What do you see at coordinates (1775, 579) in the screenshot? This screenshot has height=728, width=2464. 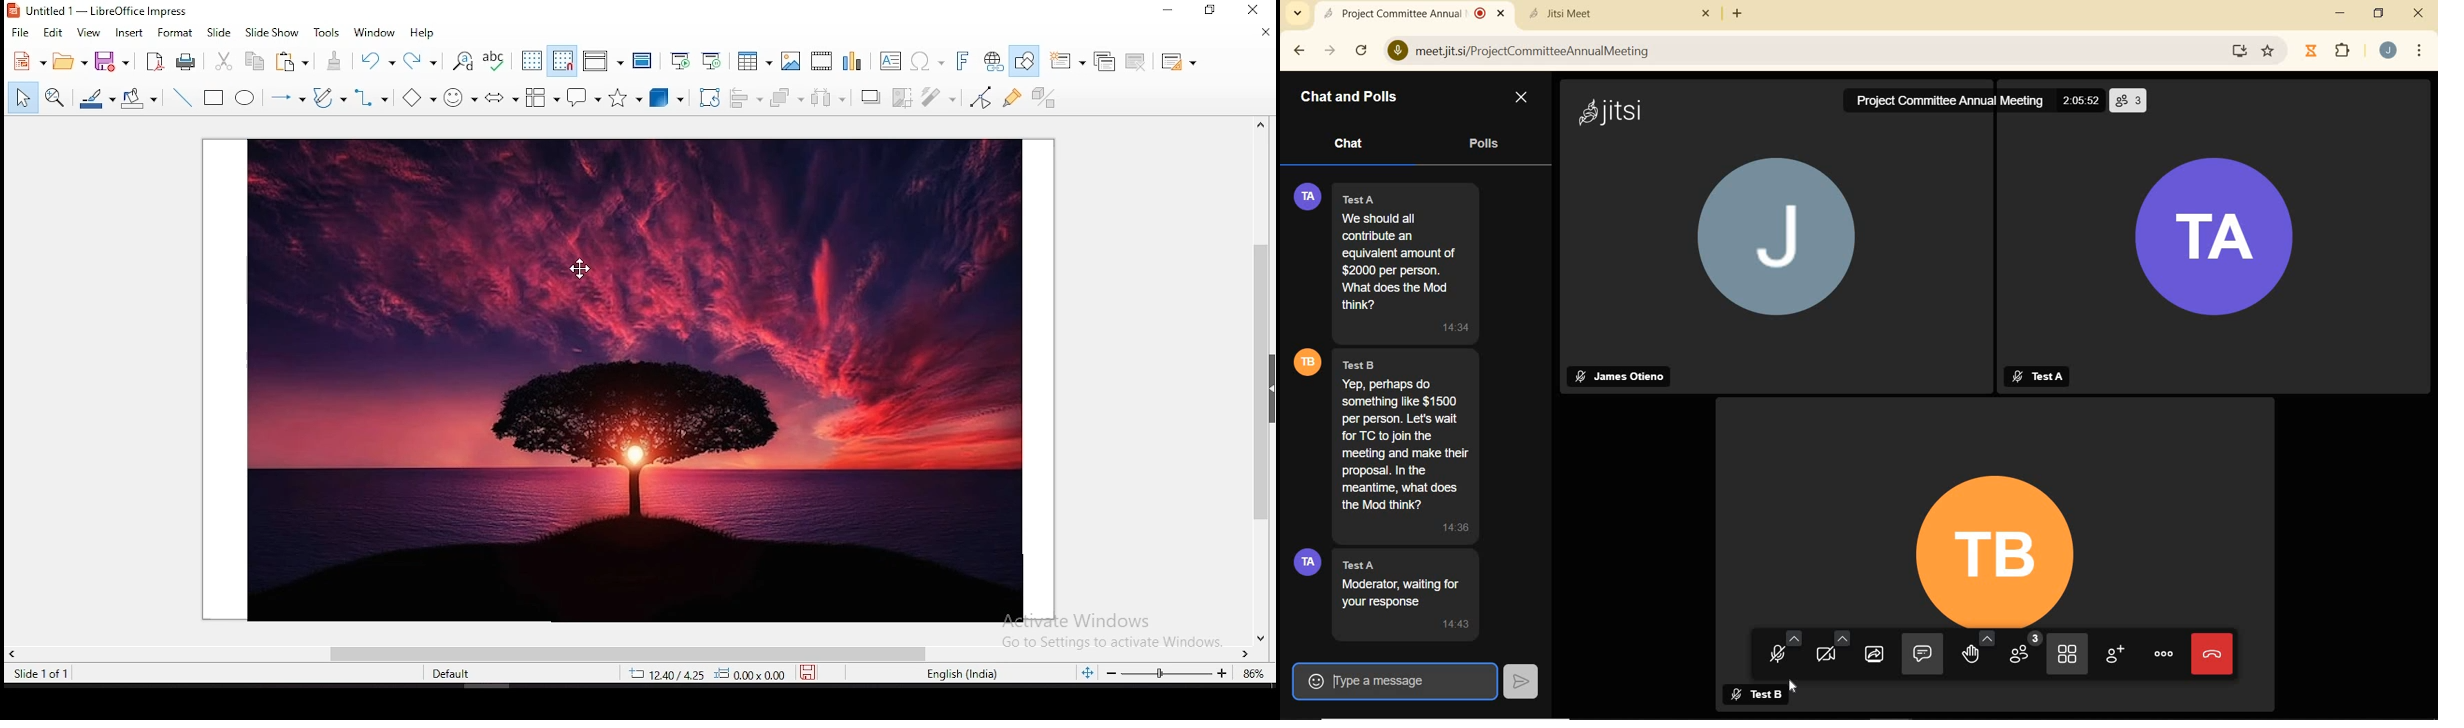 I see `open chat` at bounding box center [1775, 579].